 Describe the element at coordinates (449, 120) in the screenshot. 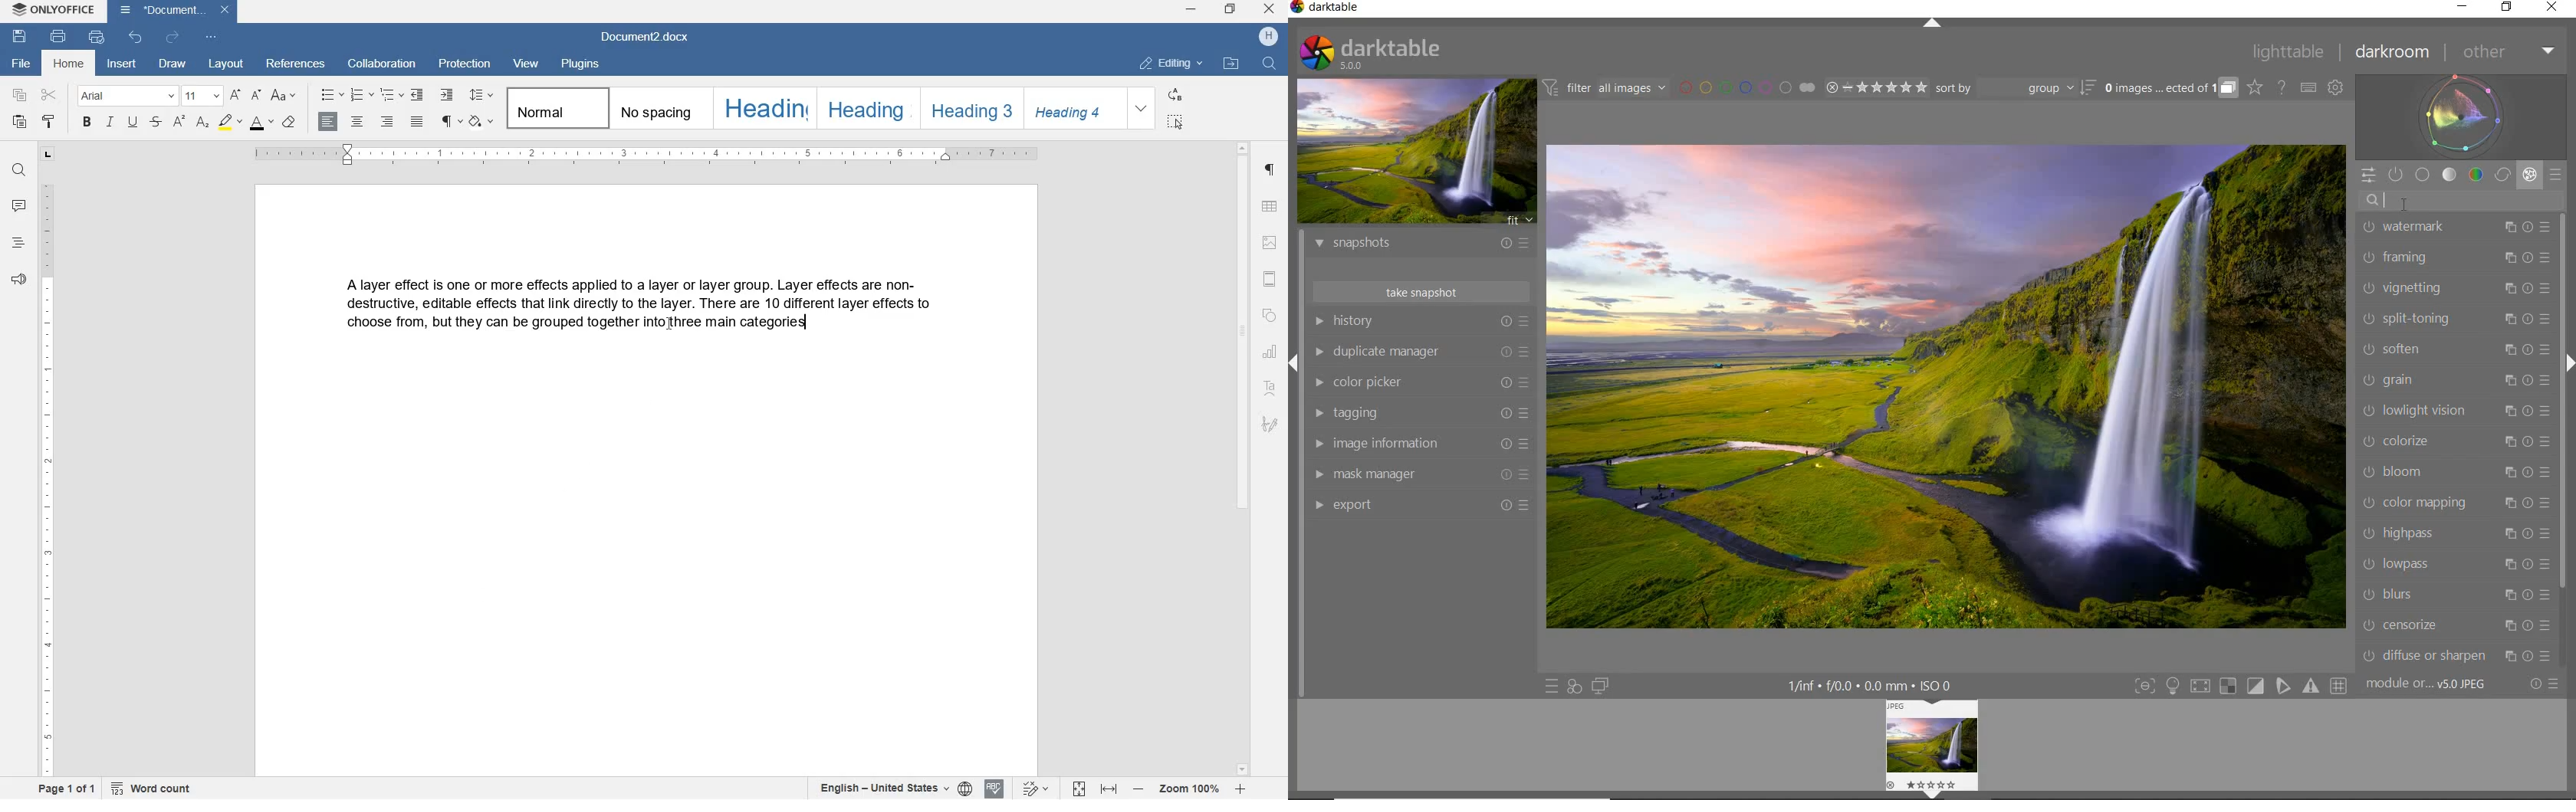

I see `non printing character` at that location.